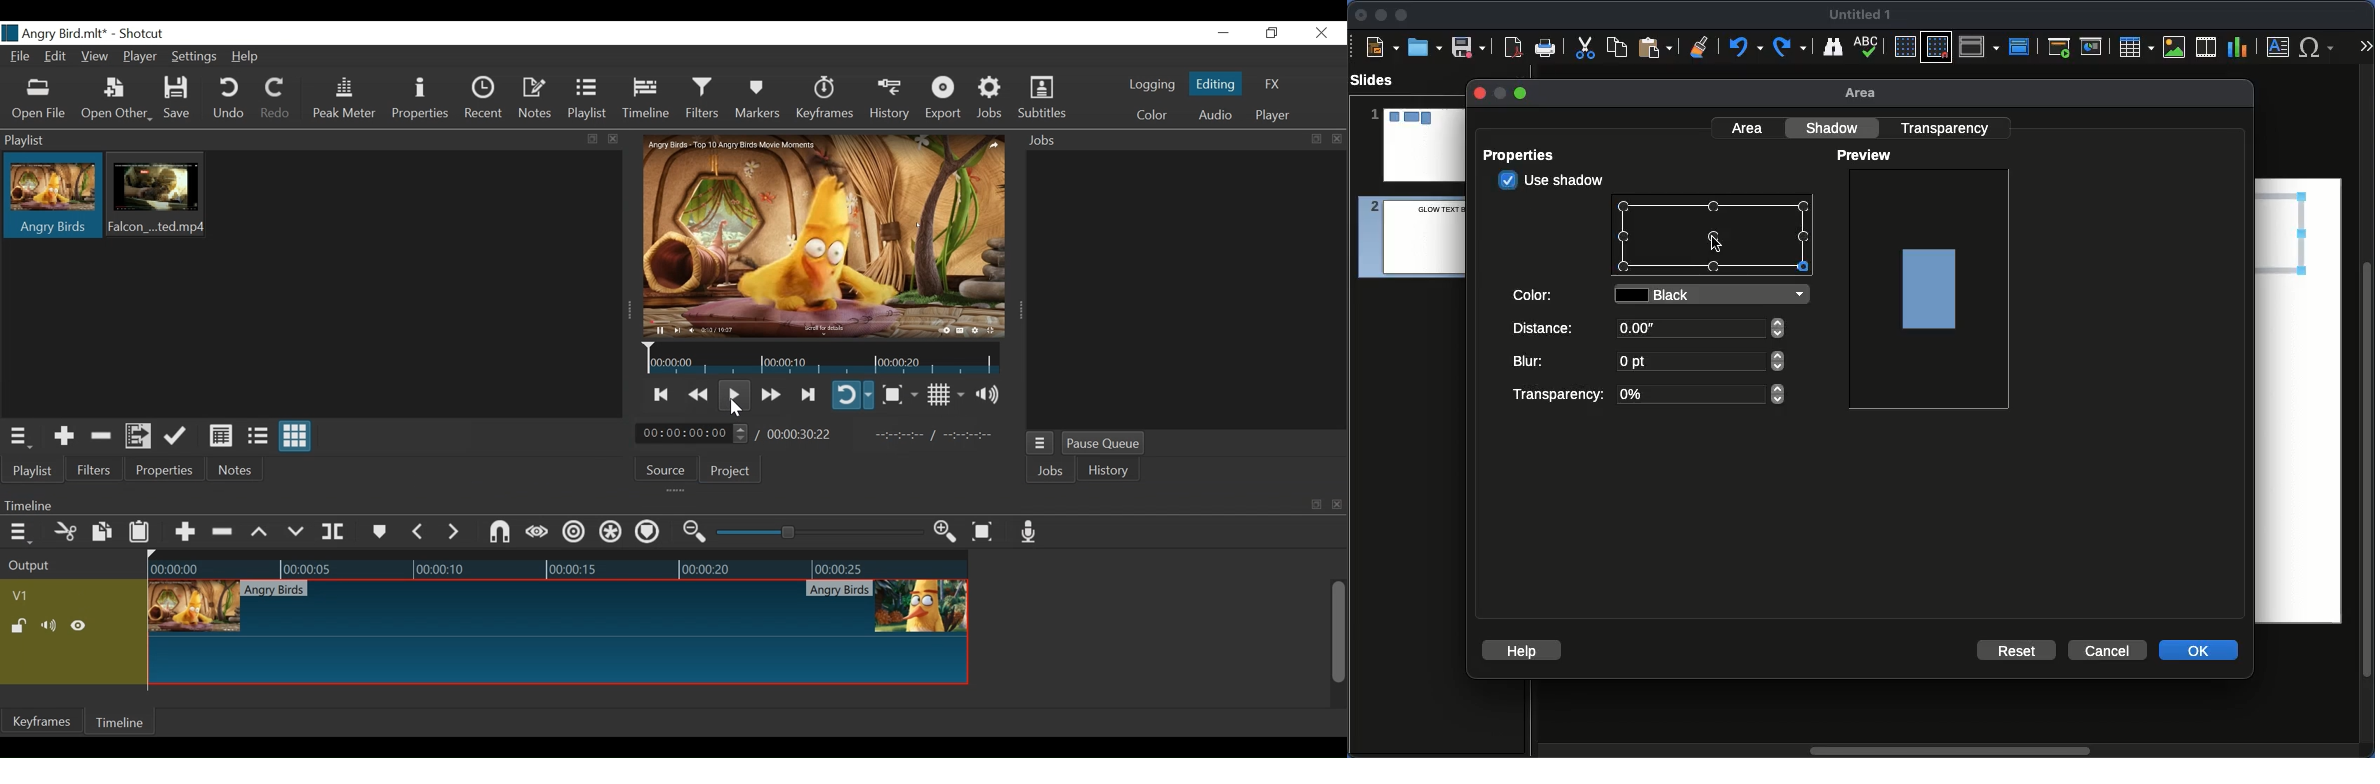 The width and height of the screenshot is (2380, 784). What do you see at coordinates (1525, 155) in the screenshot?
I see `Properties` at bounding box center [1525, 155].